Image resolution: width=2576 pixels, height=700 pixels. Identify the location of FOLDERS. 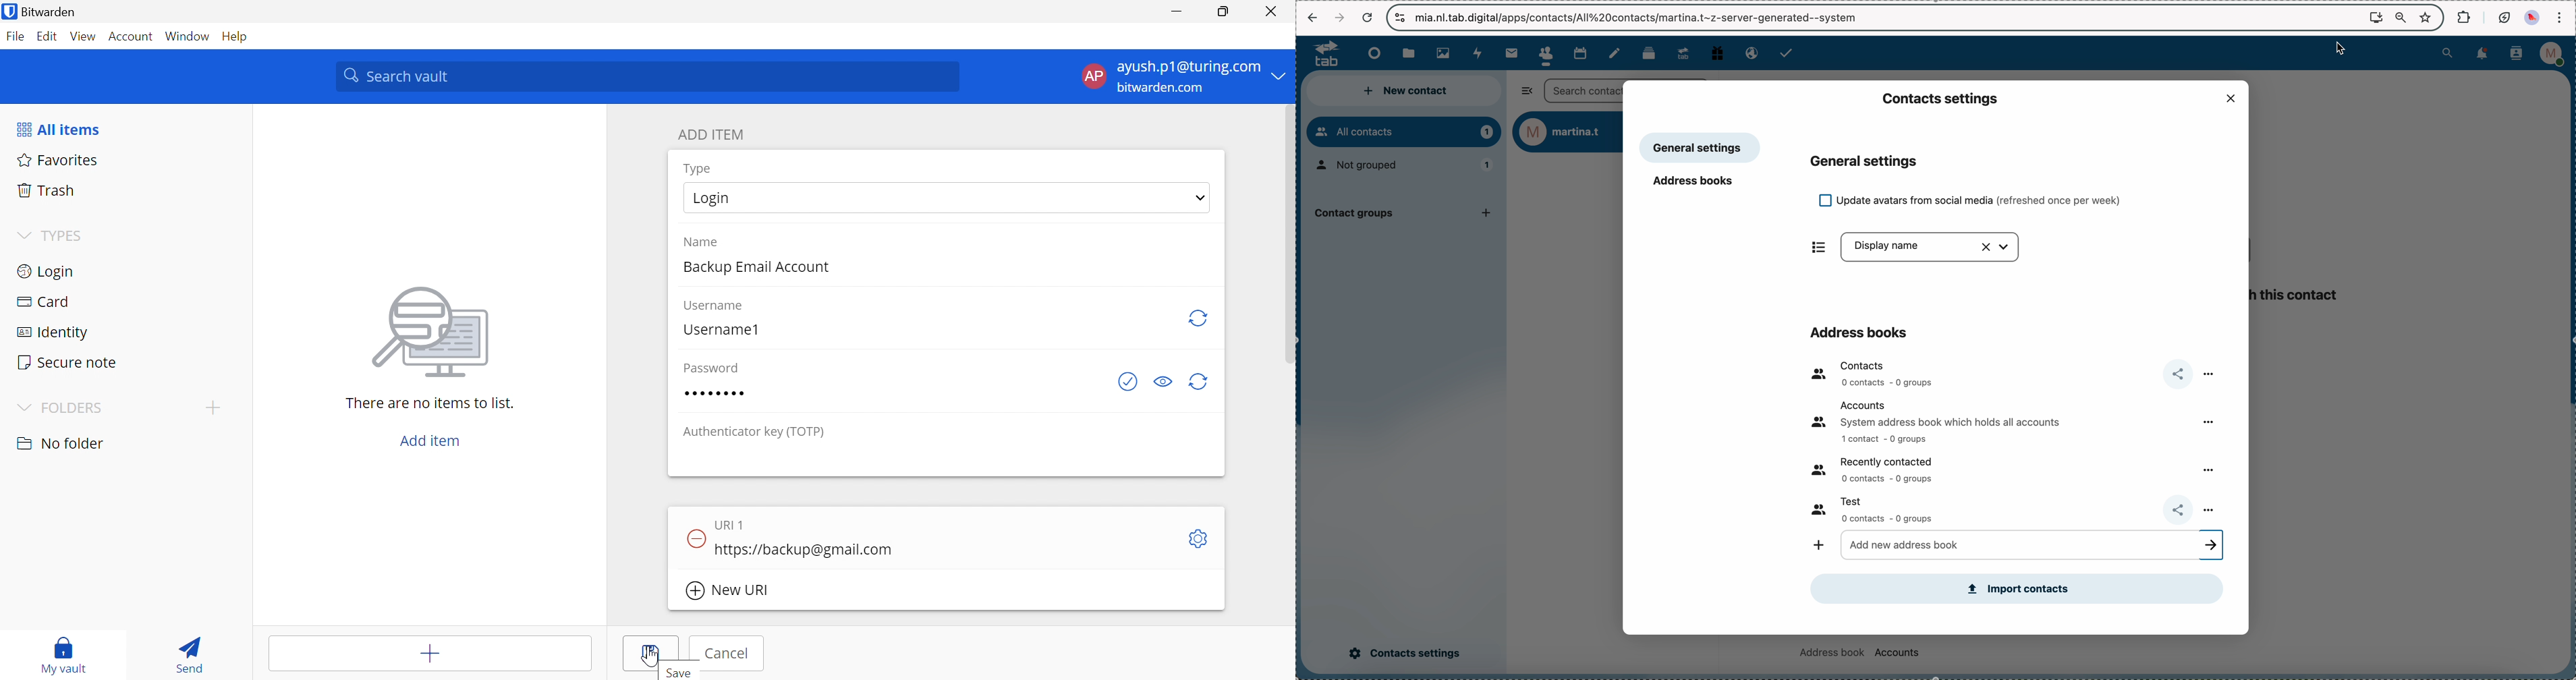
(61, 407).